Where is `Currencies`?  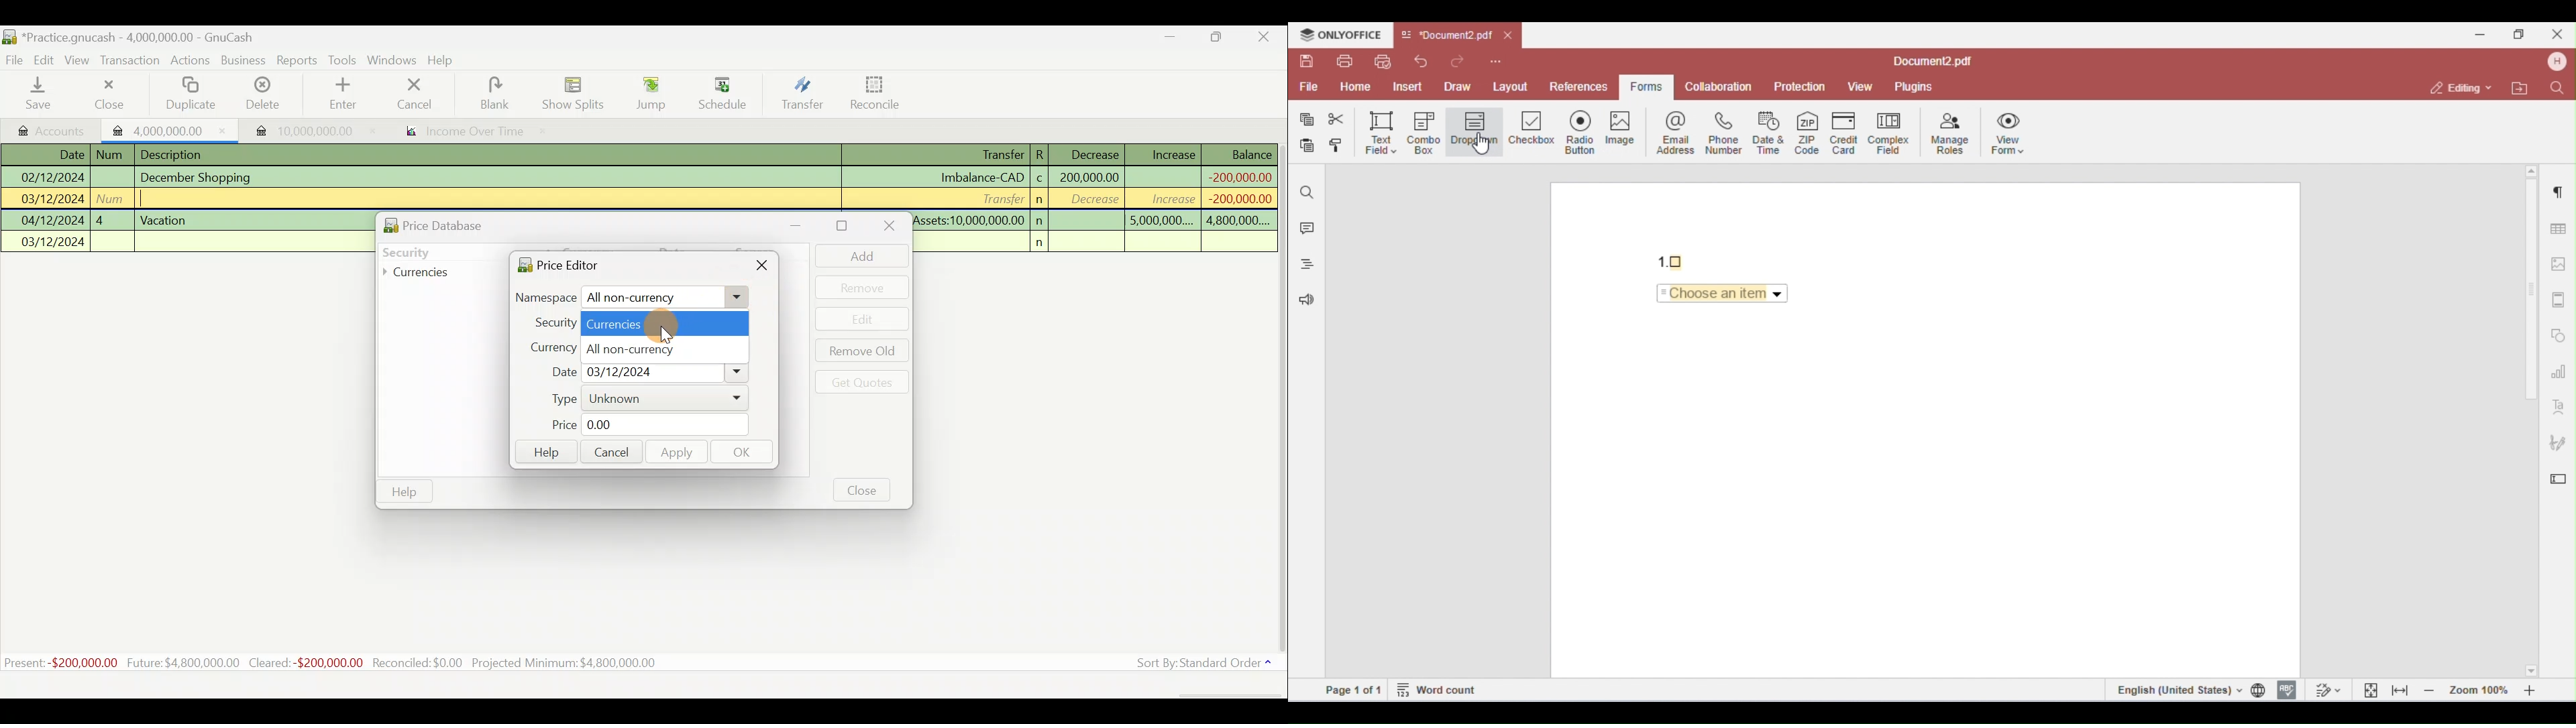
Currencies is located at coordinates (665, 322).